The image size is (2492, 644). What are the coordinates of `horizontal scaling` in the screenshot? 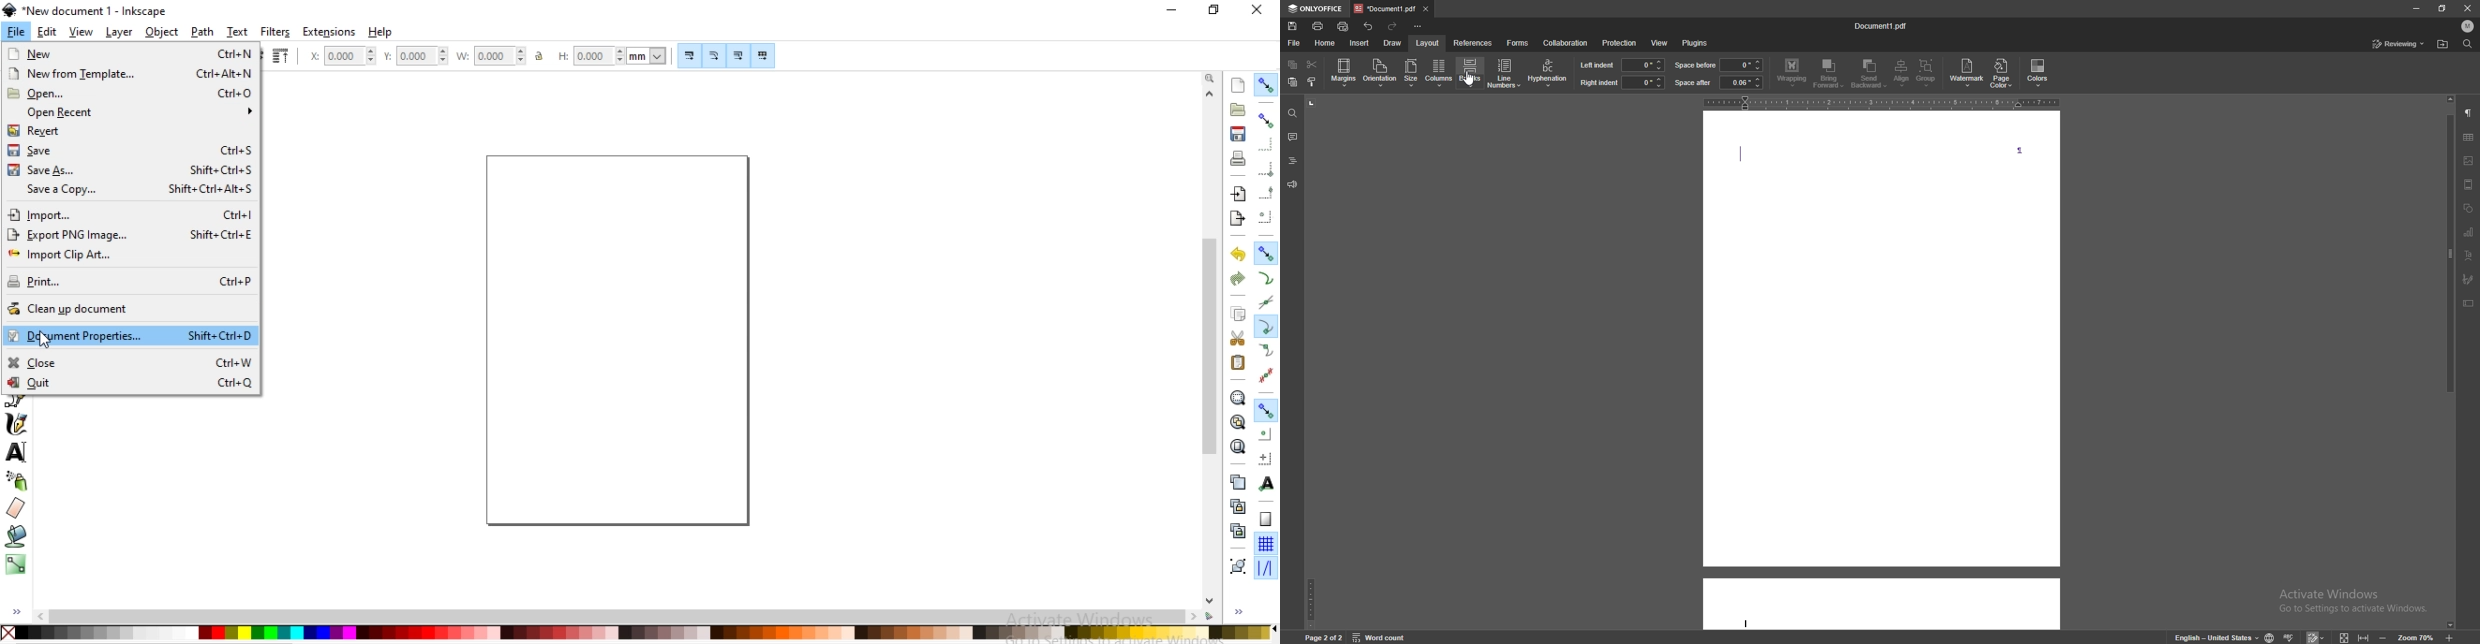 It's located at (1879, 102).